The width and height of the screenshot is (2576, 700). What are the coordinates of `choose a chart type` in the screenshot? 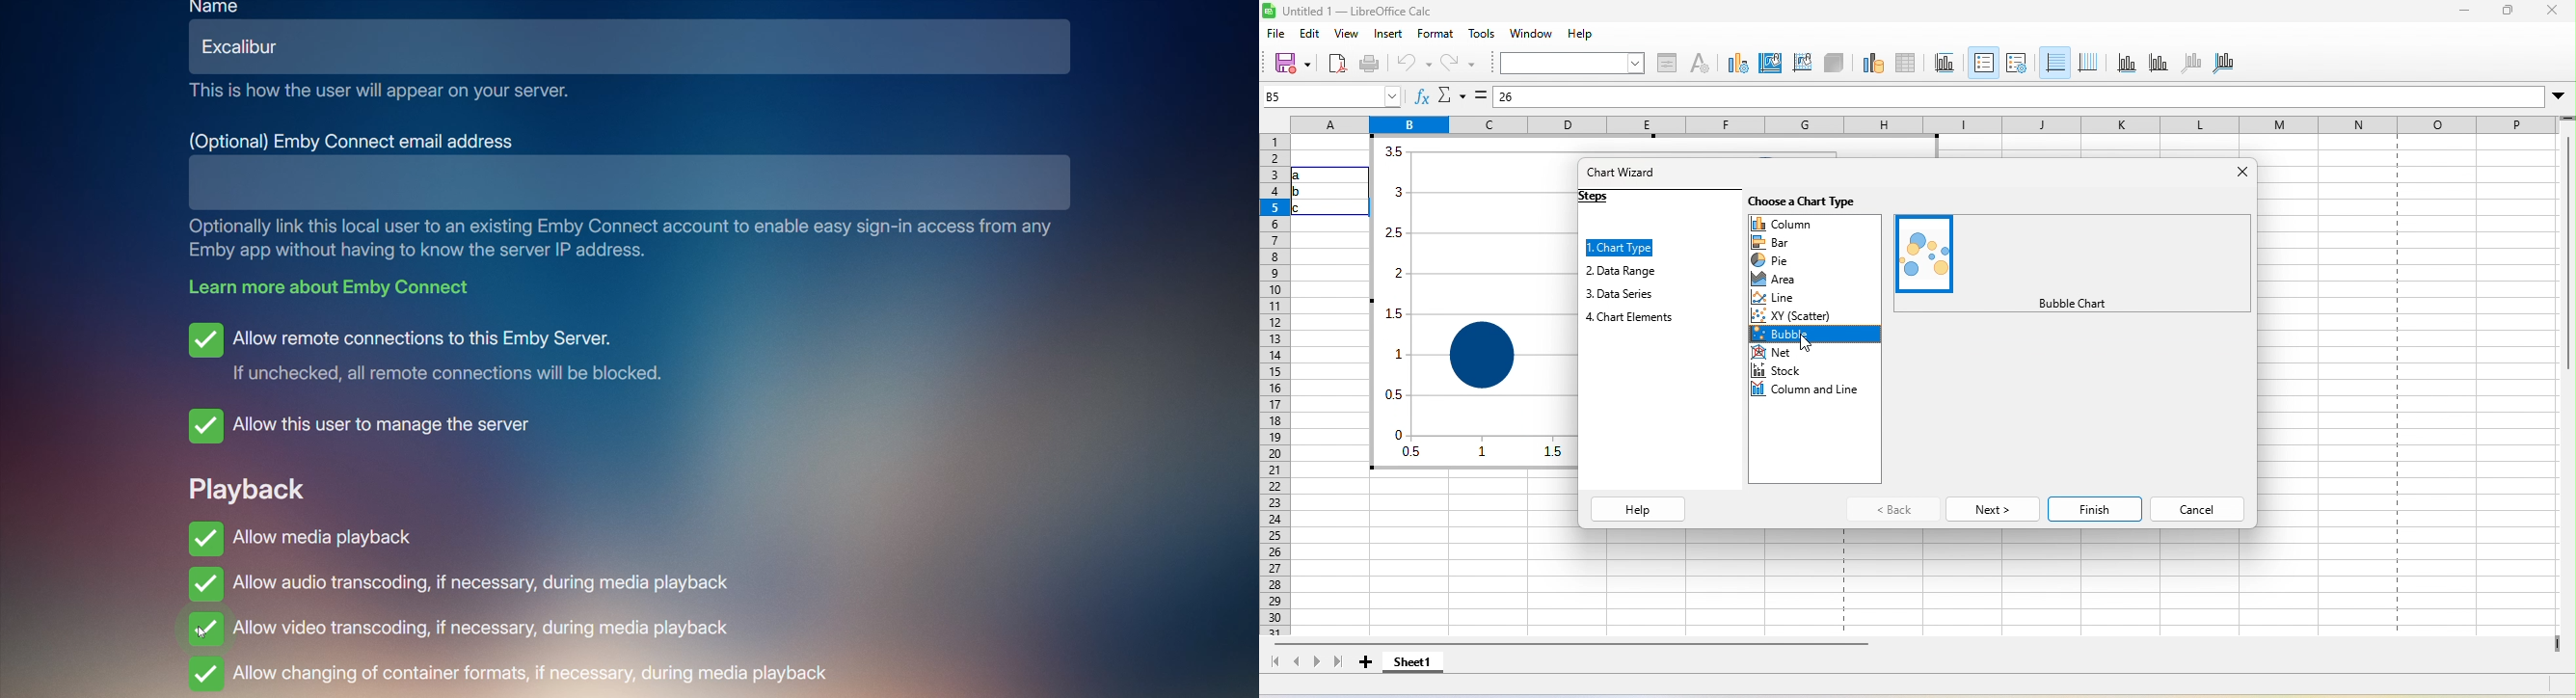 It's located at (1809, 201).